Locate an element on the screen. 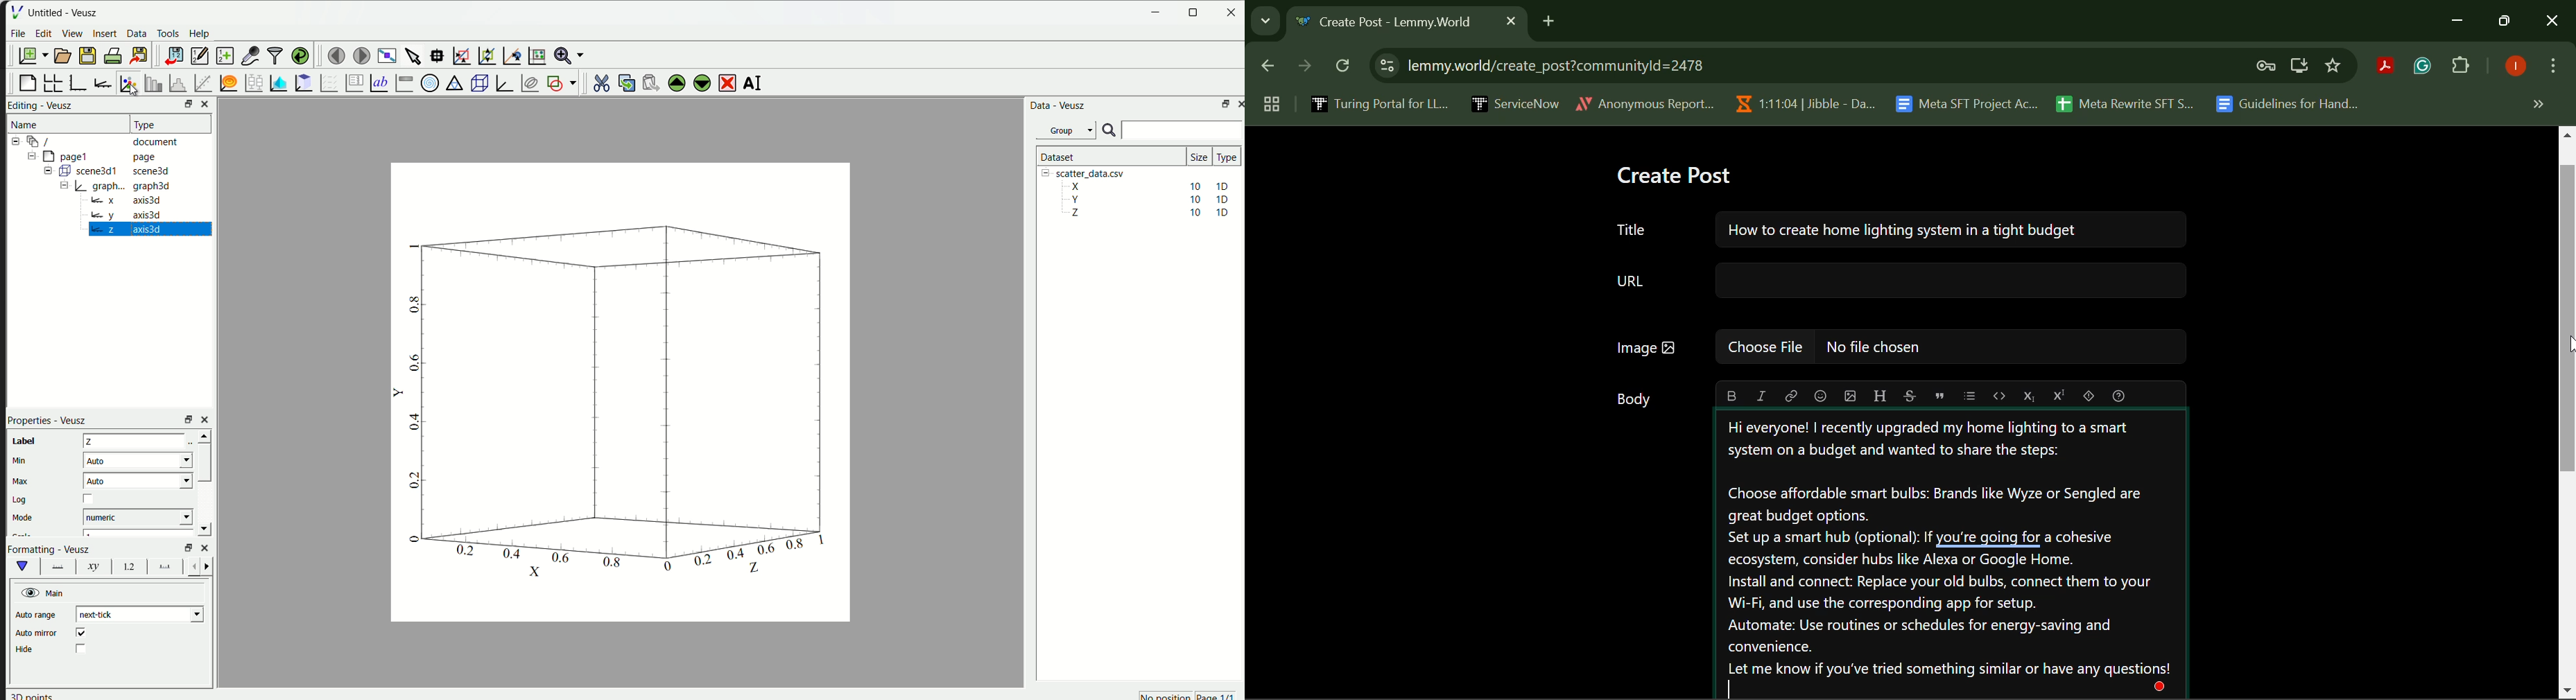 The image size is (2576, 700). xy is located at coordinates (94, 567).